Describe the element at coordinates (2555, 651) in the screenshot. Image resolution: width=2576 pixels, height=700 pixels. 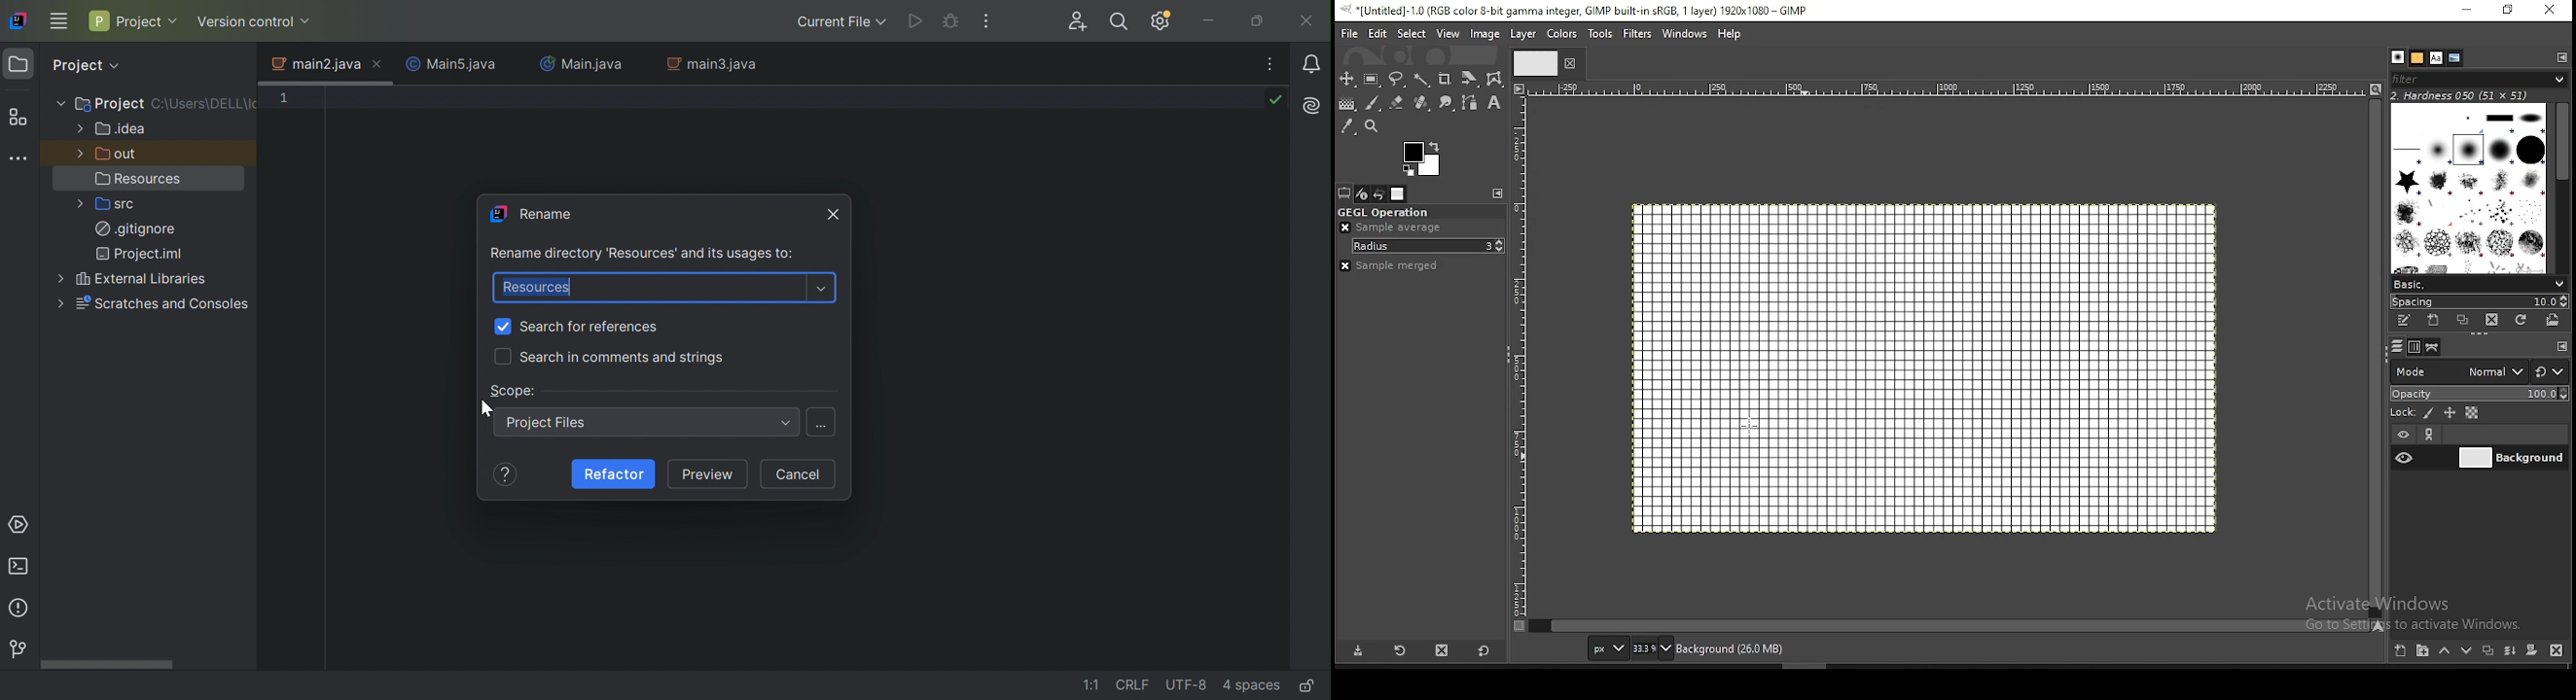
I see `delete layer` at that location.